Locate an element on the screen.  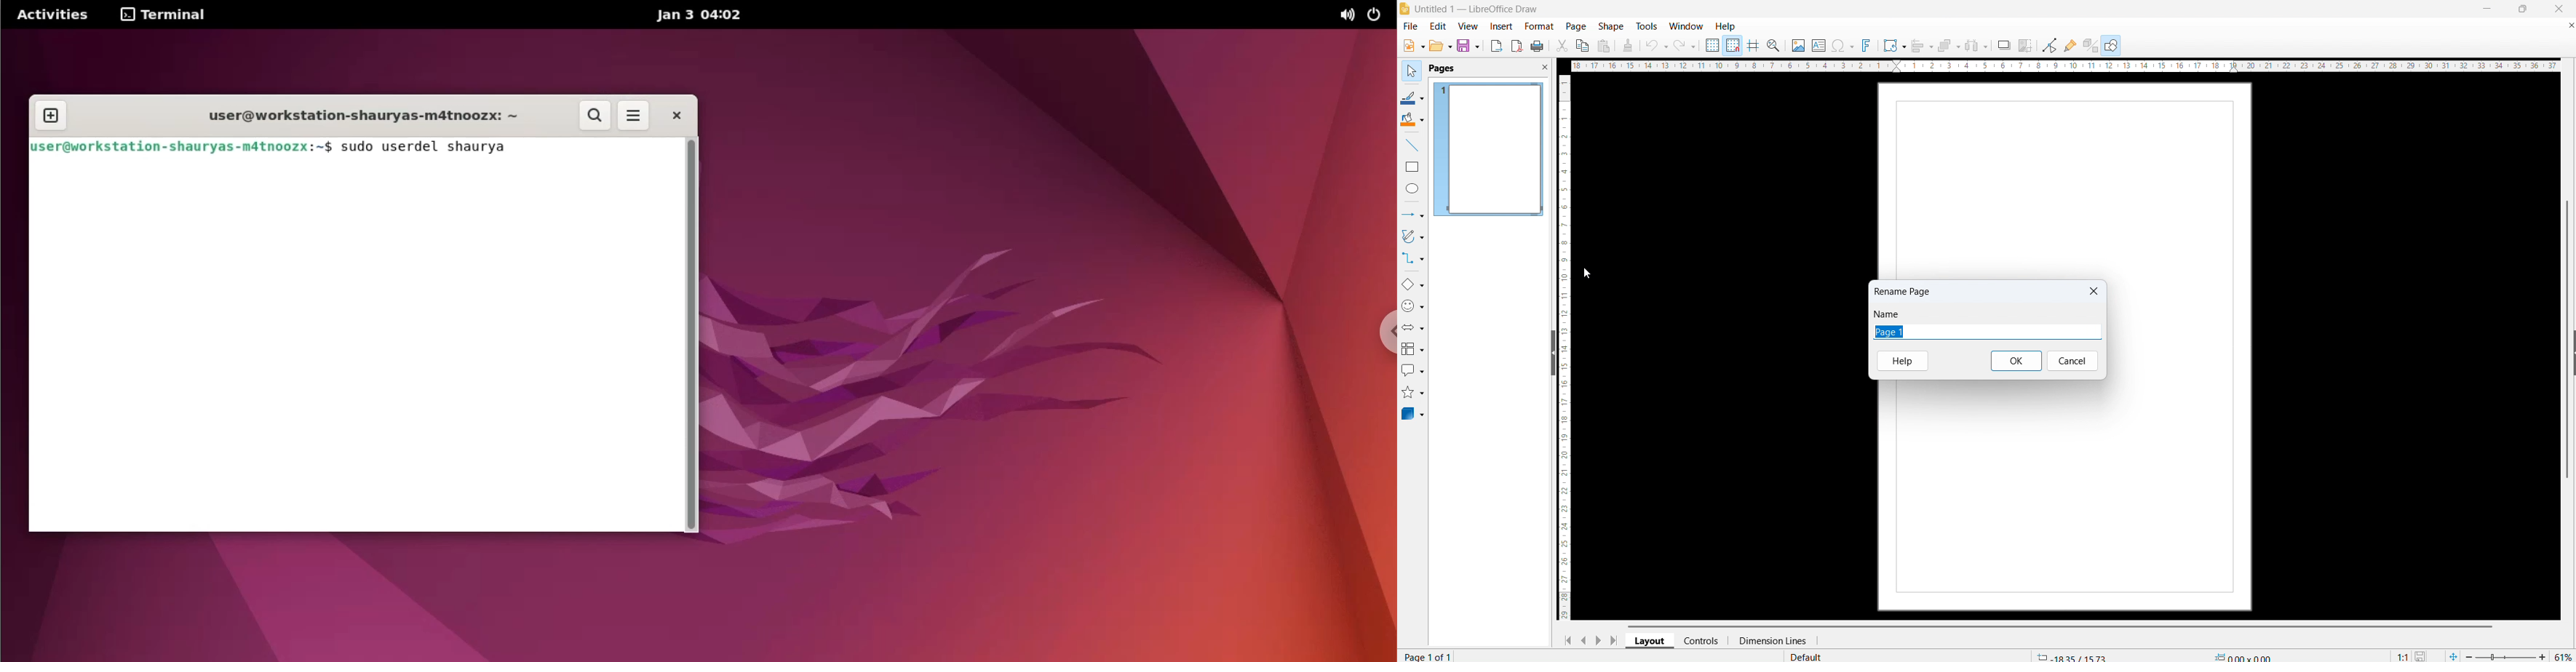
document title is located at coordinates (1478, 10).